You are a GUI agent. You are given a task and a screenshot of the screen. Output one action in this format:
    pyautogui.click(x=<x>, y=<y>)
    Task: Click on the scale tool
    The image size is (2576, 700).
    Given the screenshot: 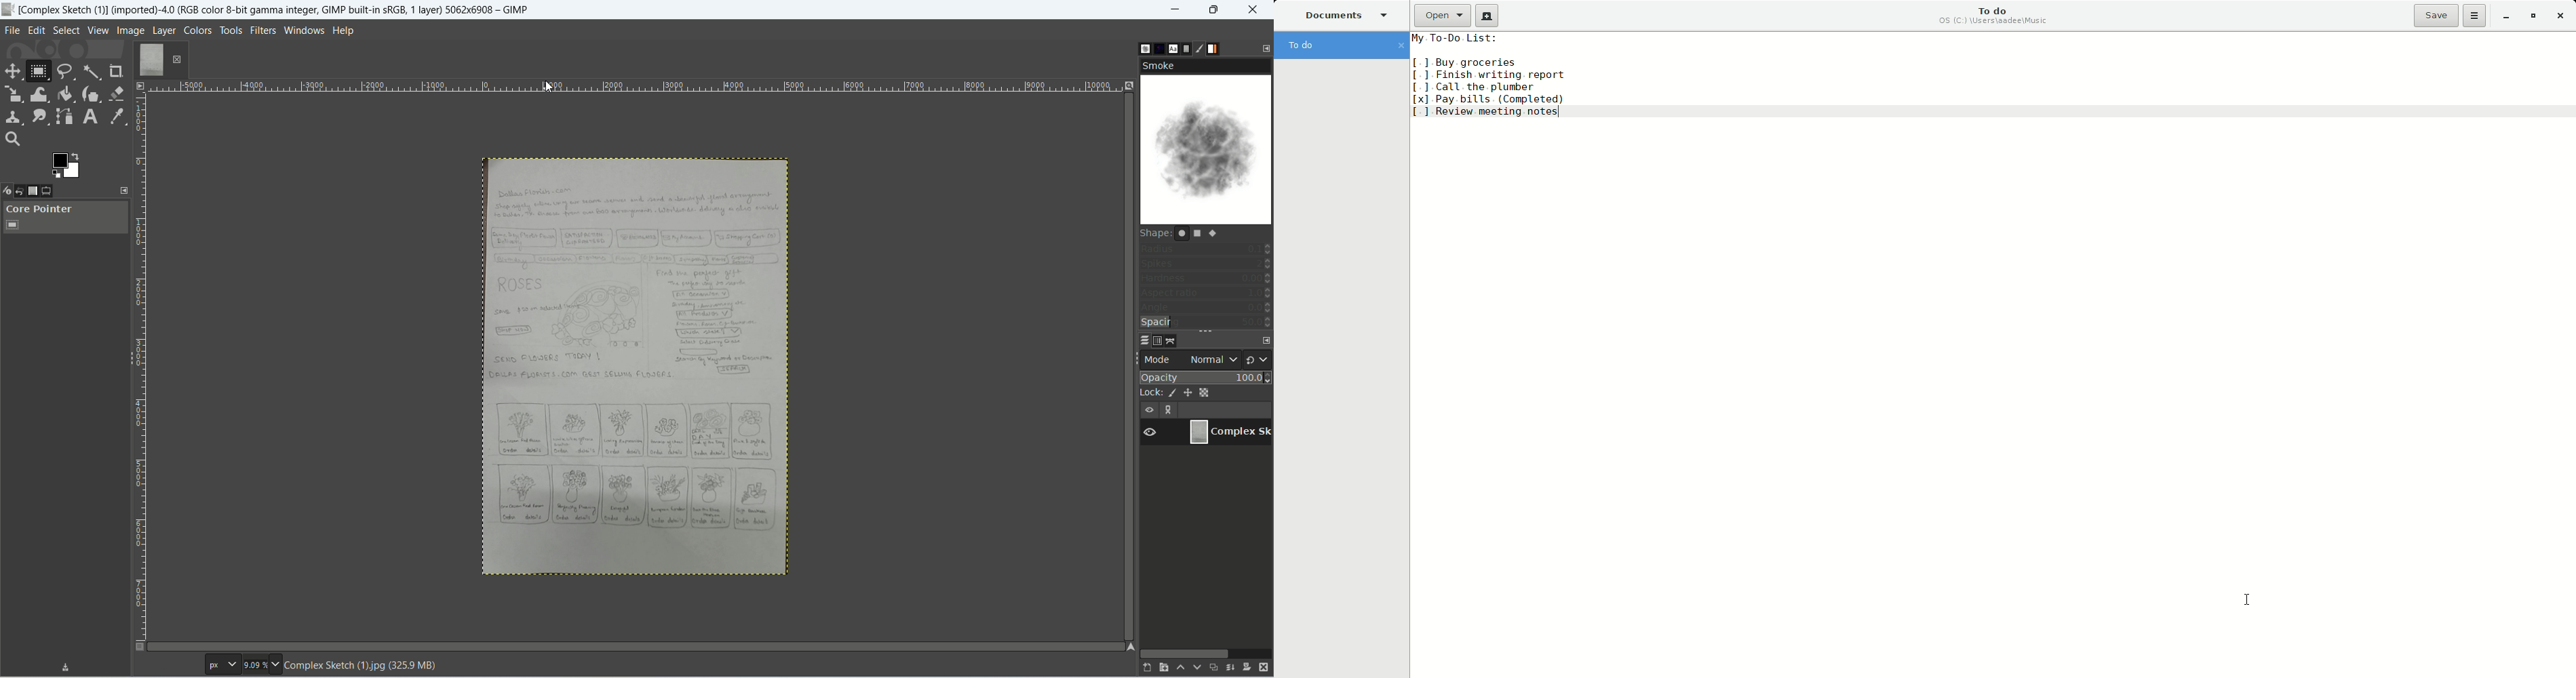 What is the action you would take?
    pyautogui.click(x=14, y=95)
    